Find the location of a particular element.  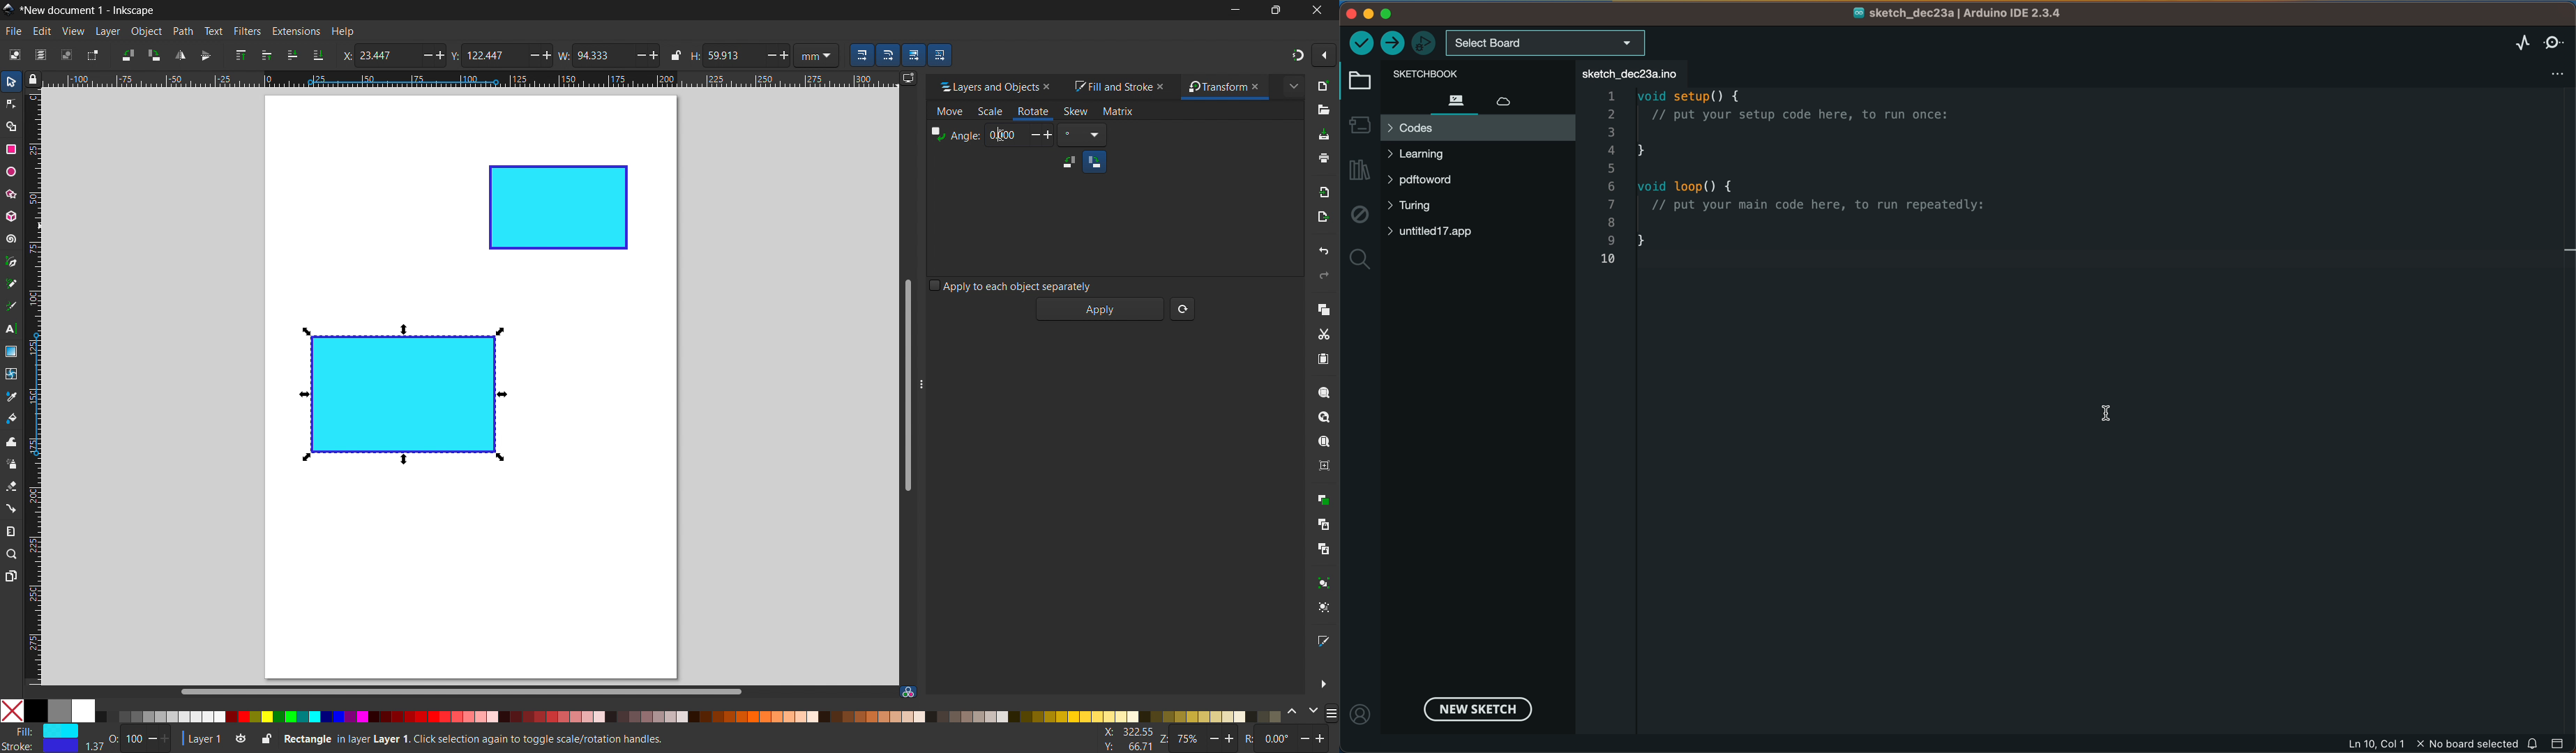

file is located at coordinates (14, 31).